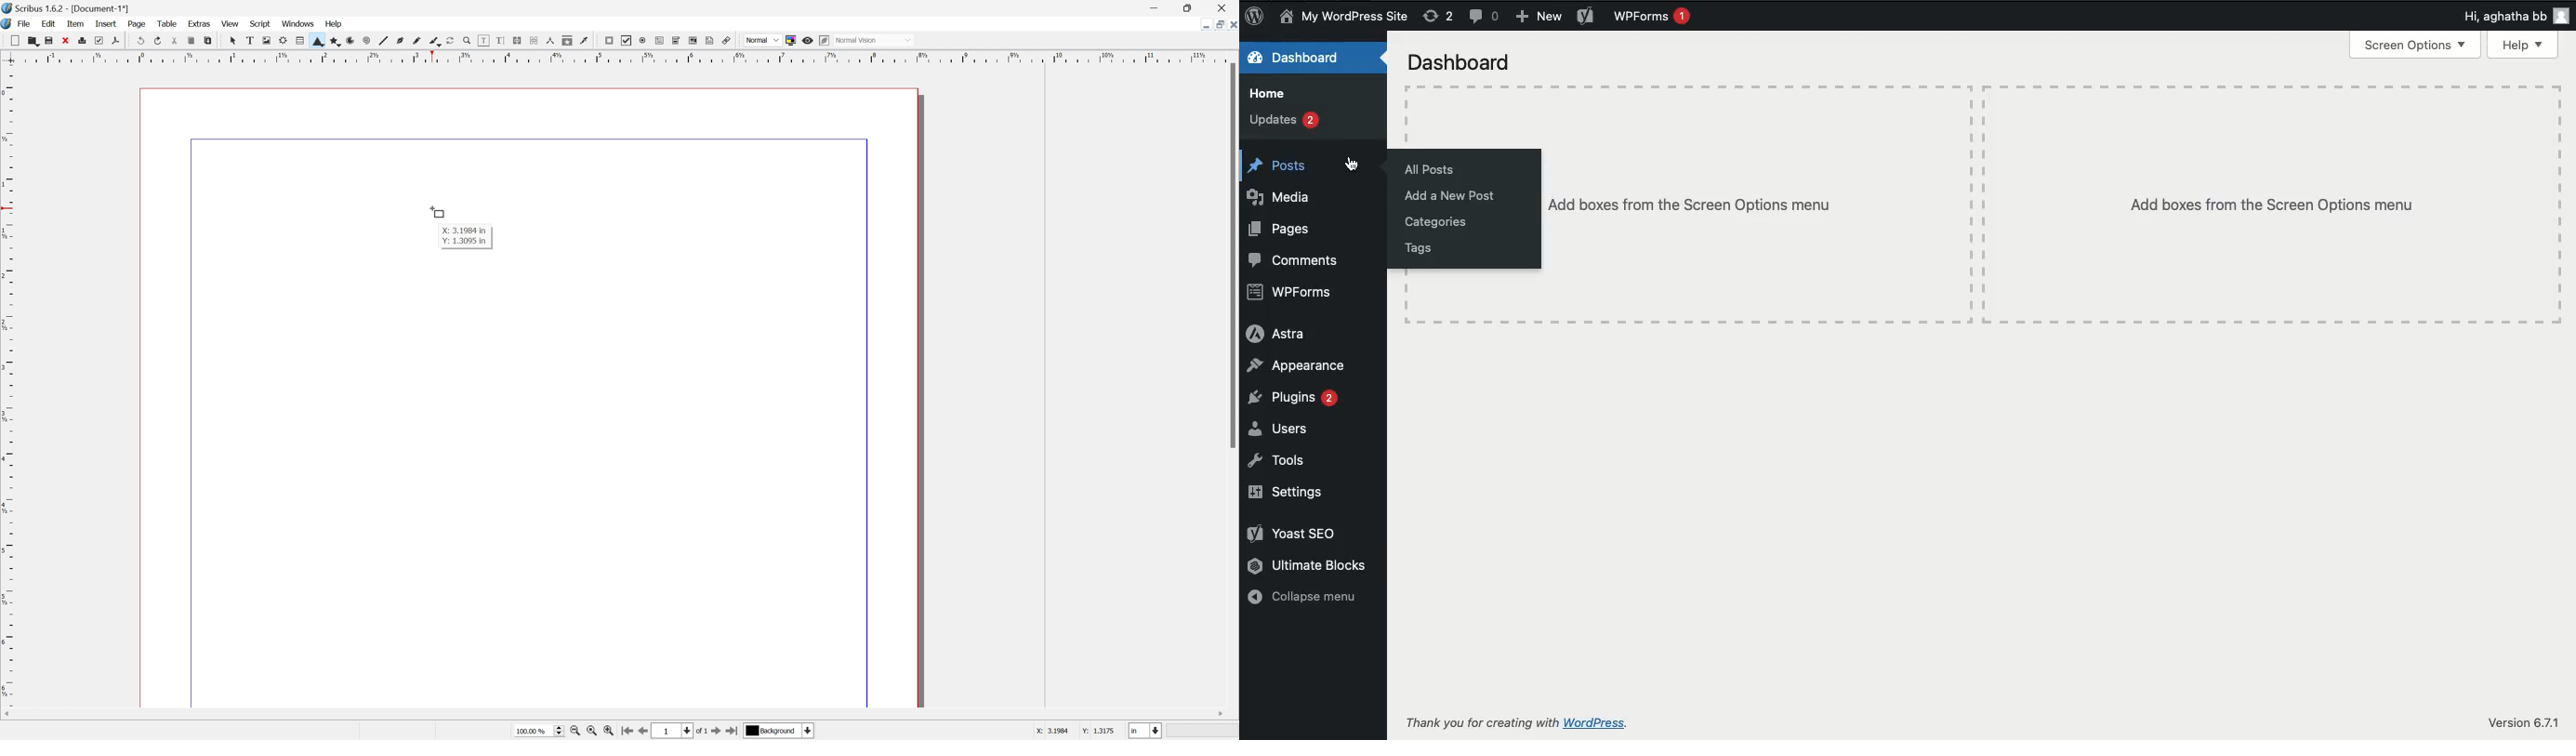  Describe the element at coordinates (8, 386) in the screenshot. I see `Scale` at that location.